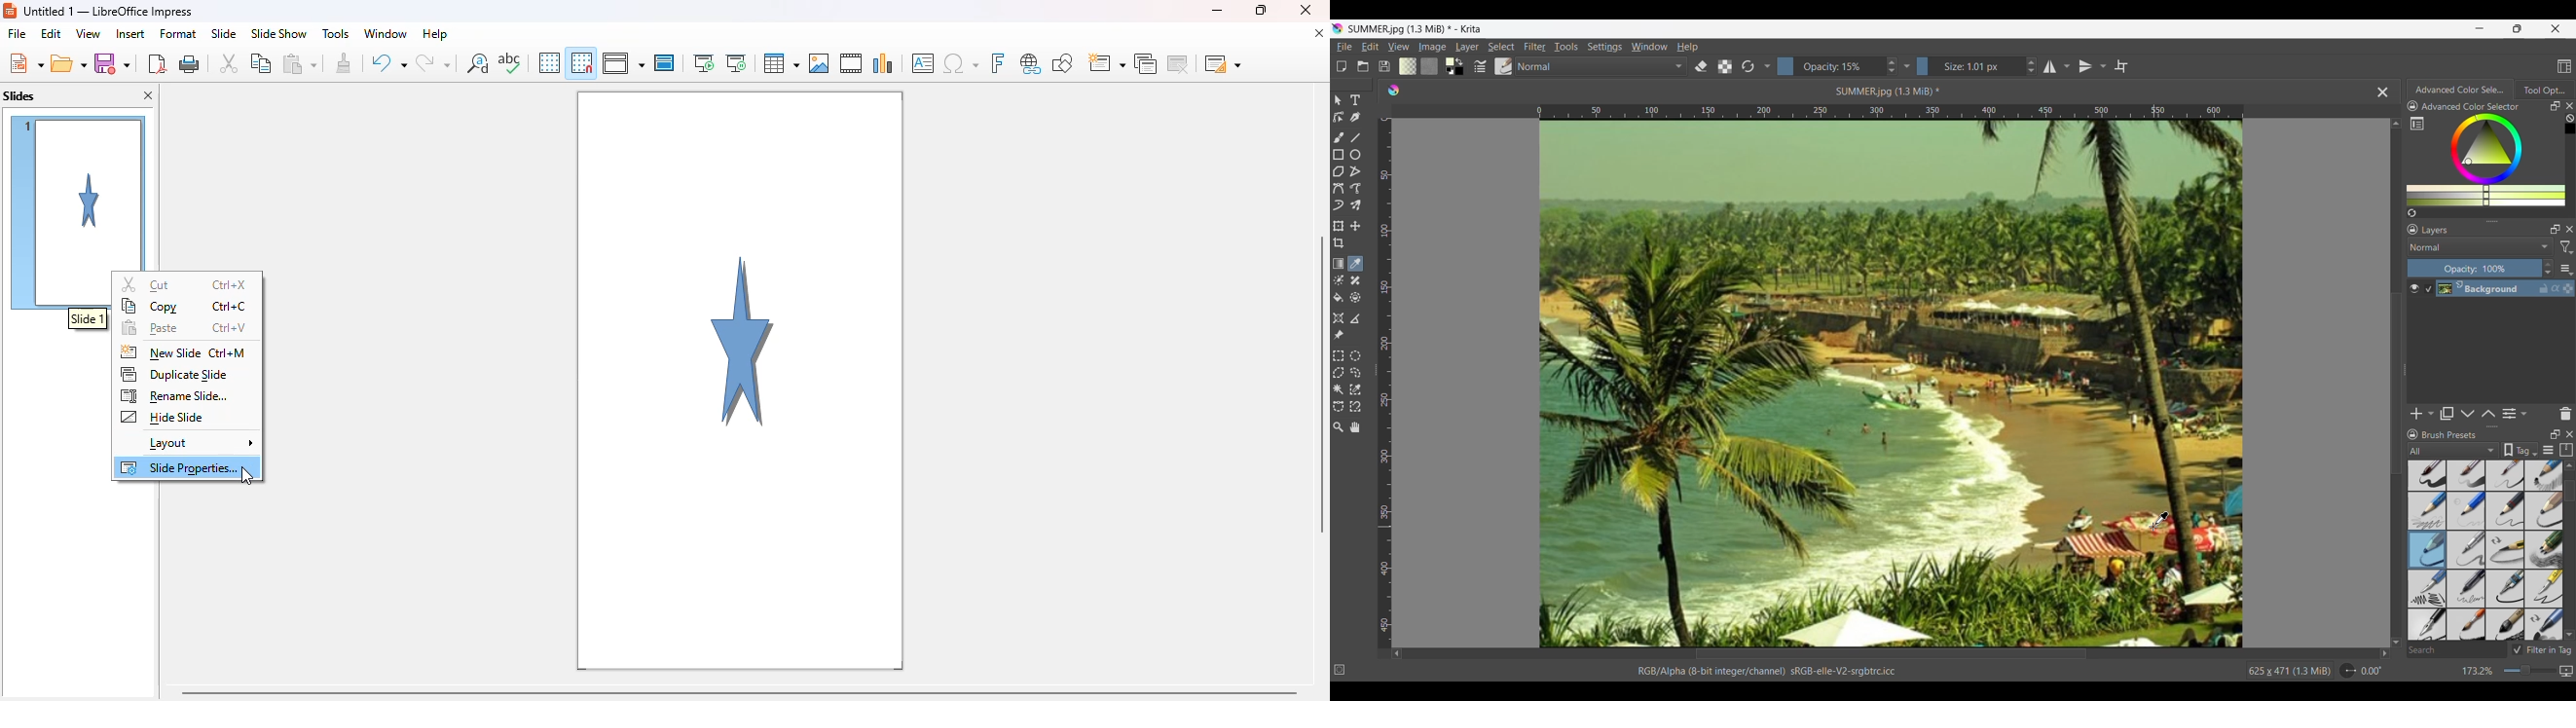  I want to click on , so click(2416, 123).